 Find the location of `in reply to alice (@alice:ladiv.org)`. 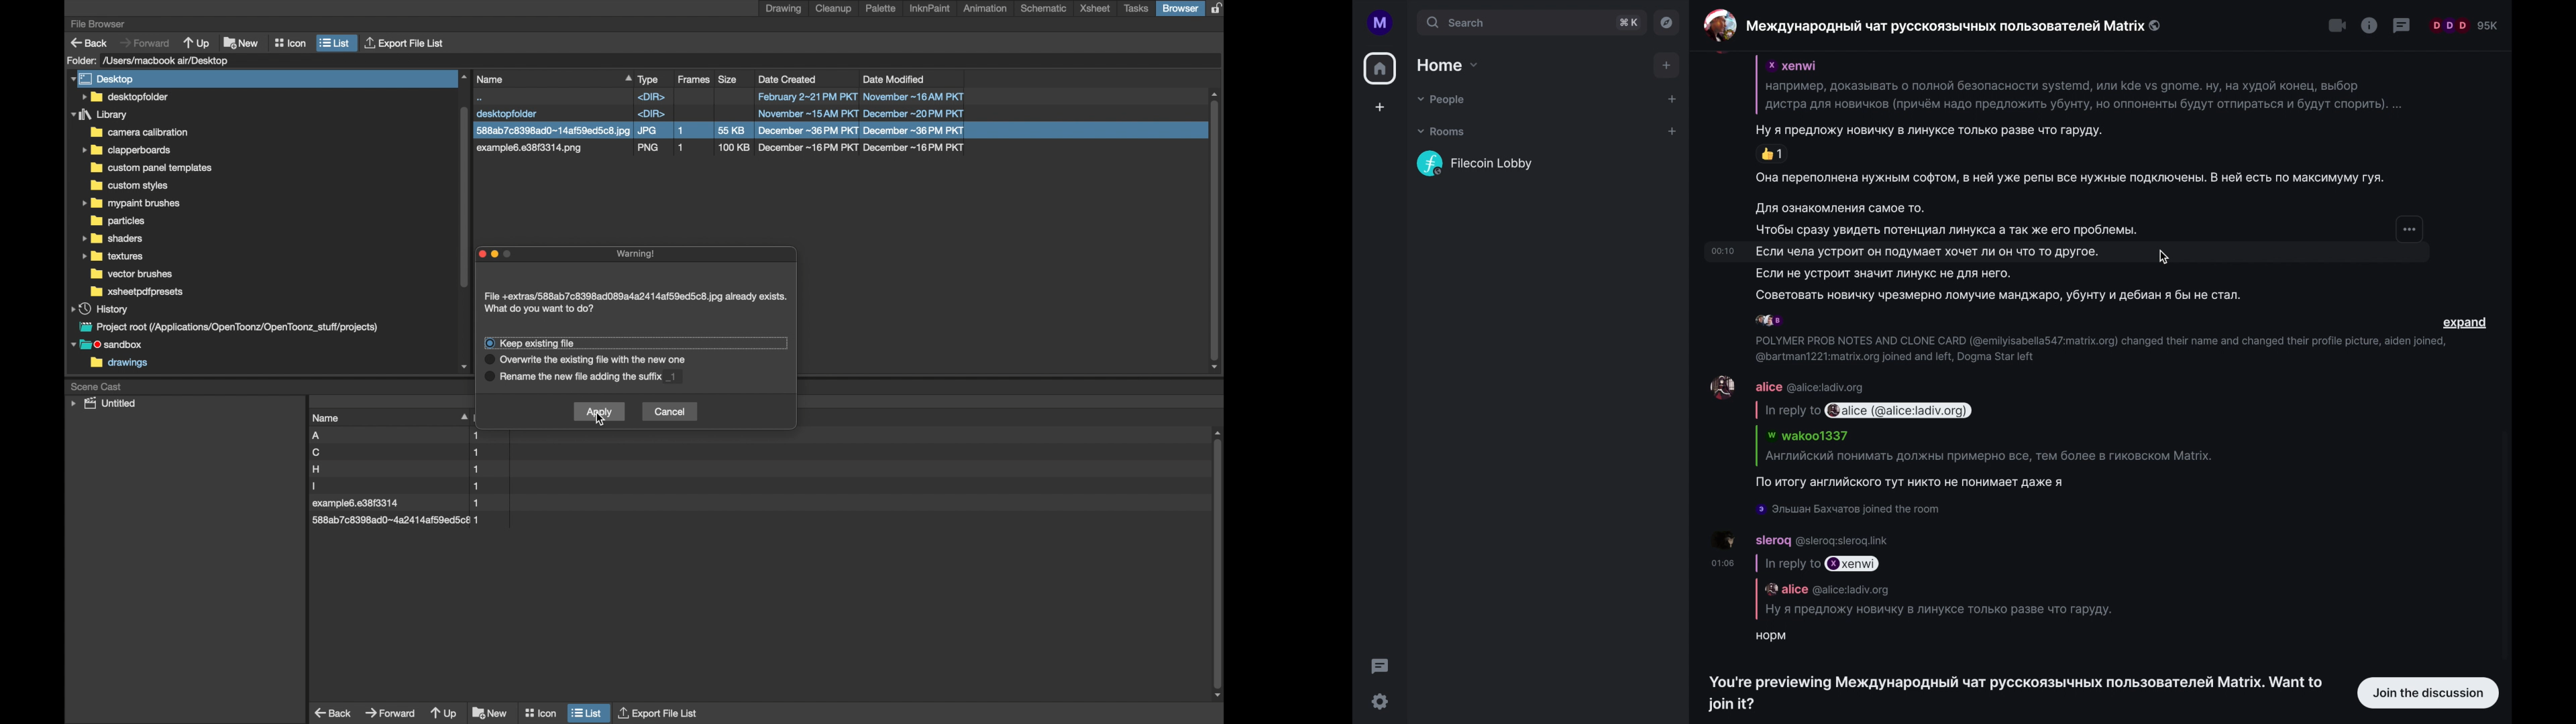

in reply to alice (@alice:ladiv.org) is located at coordinates (1864, 411).